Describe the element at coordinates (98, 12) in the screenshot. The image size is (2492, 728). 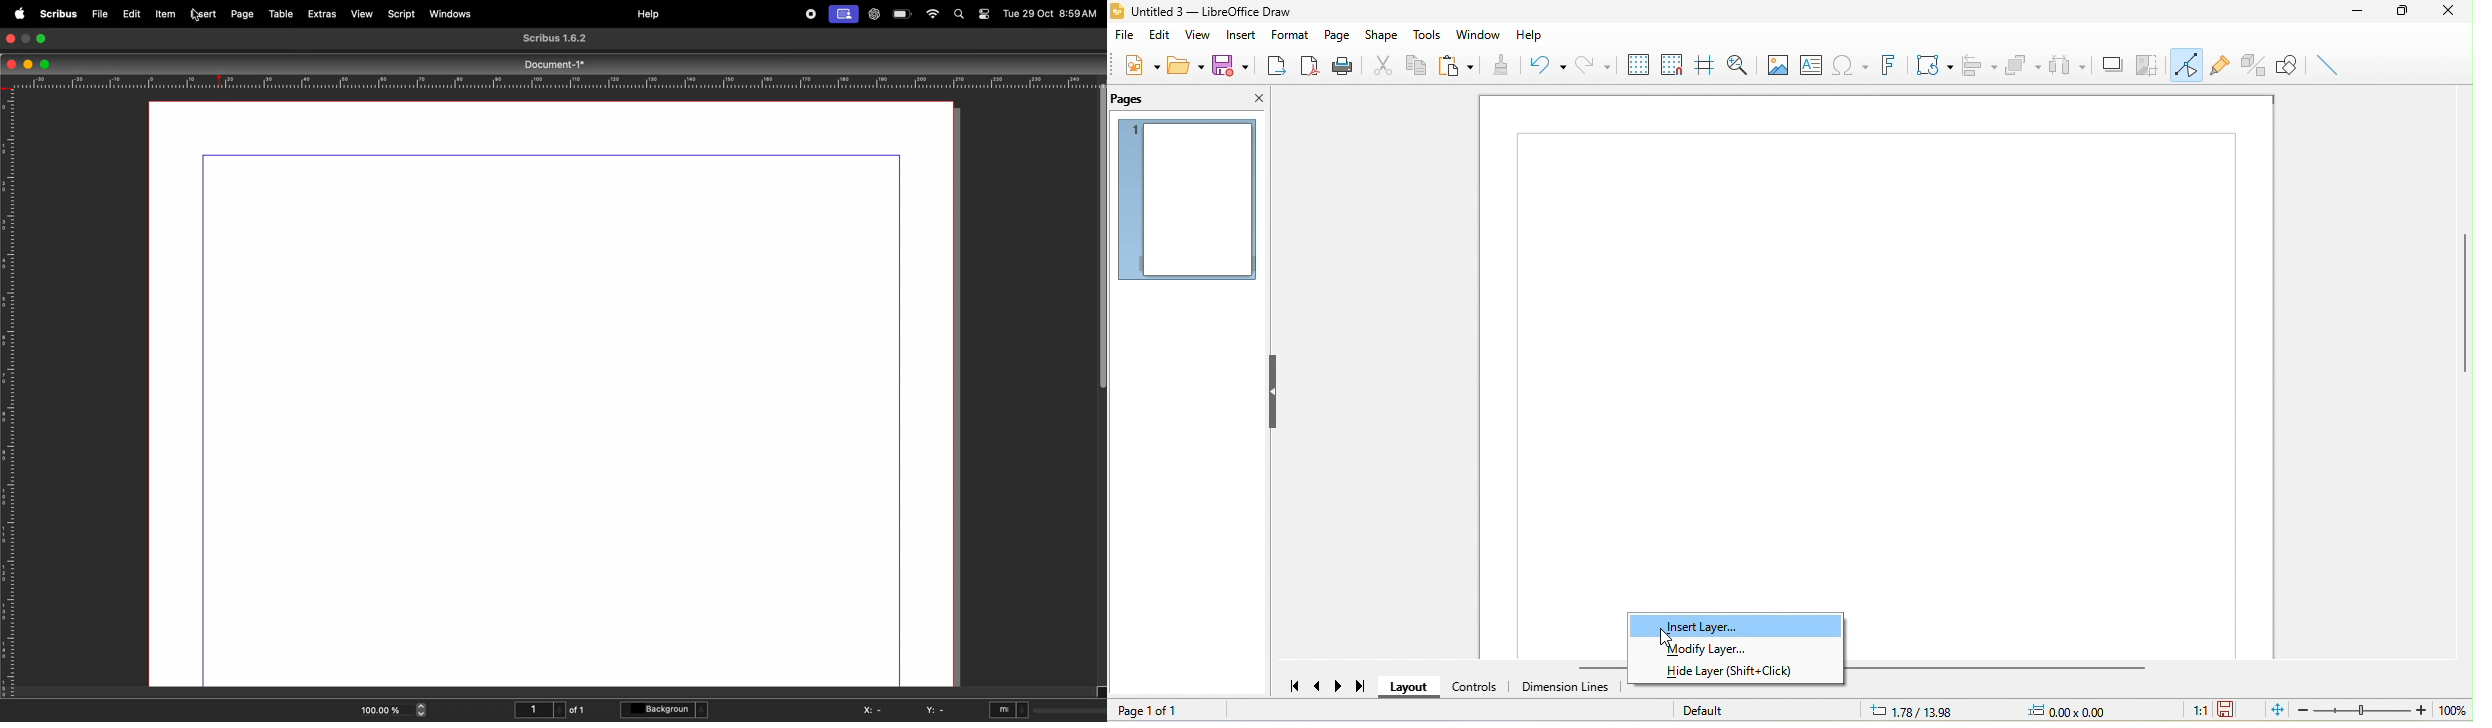
I see `file` at that location.